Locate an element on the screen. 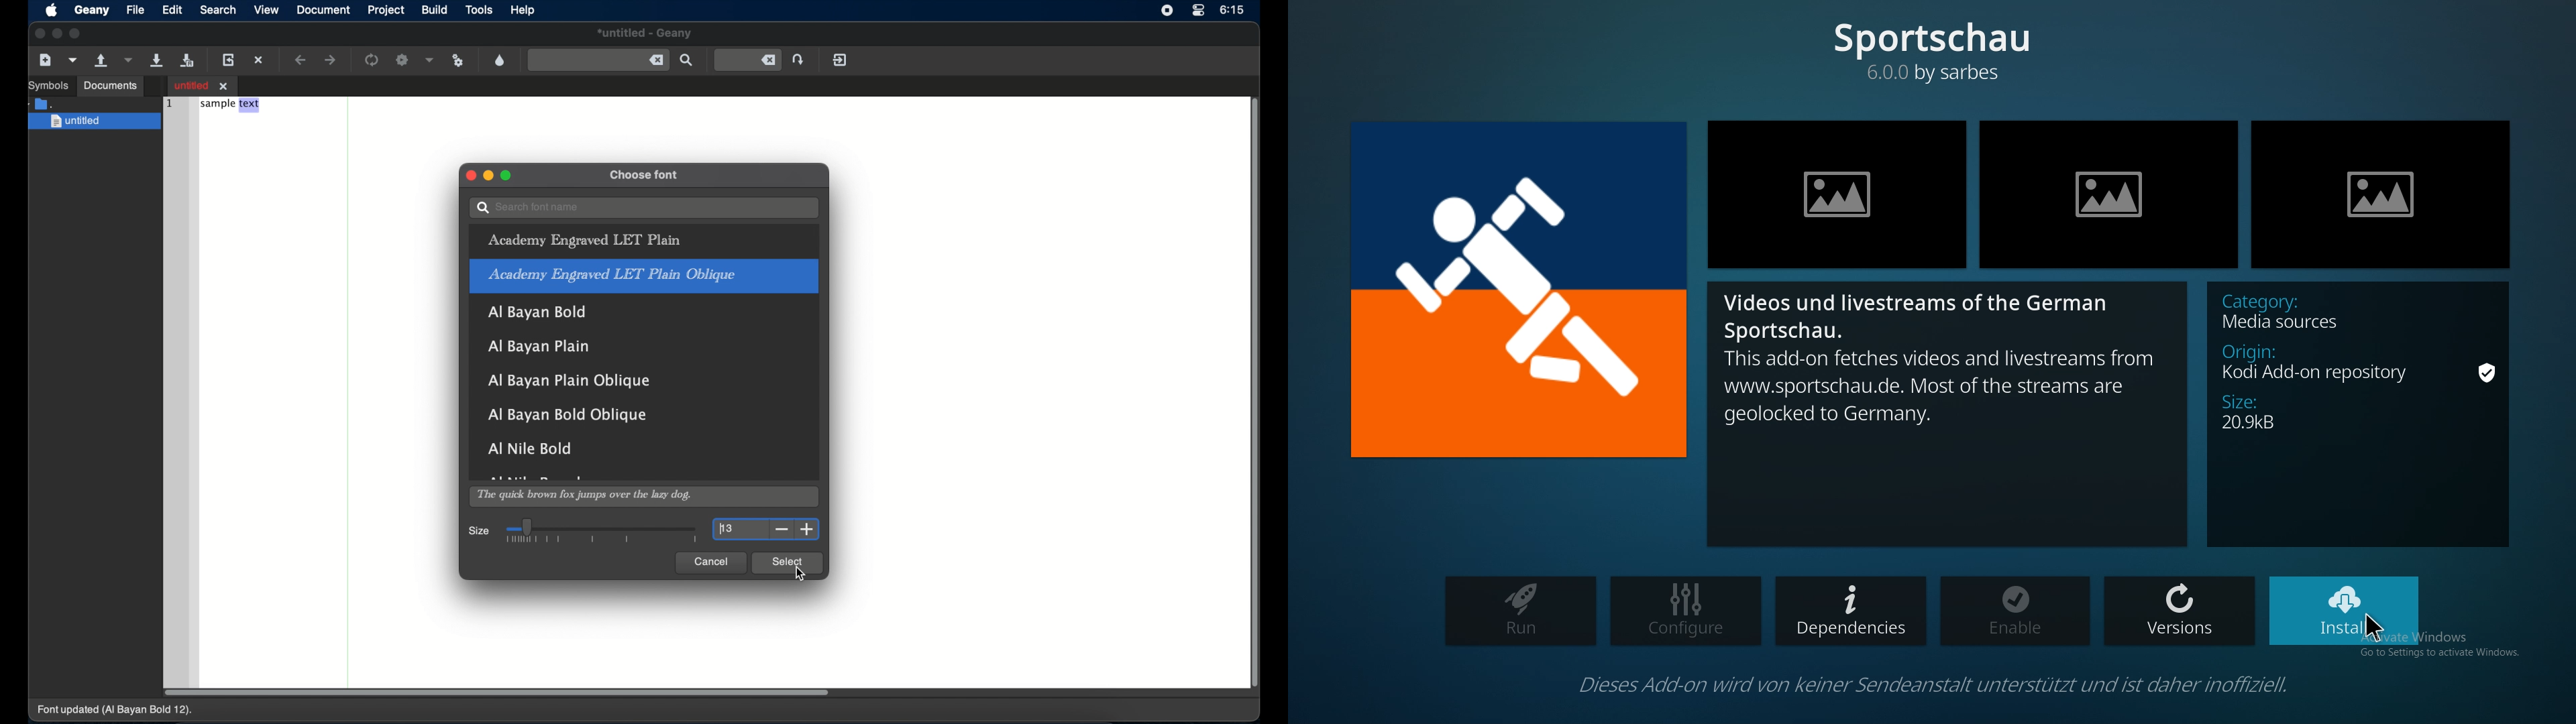 This screenshot has height=728, width=2576. find the entered text in the current file is located at coordinates (598, 60).